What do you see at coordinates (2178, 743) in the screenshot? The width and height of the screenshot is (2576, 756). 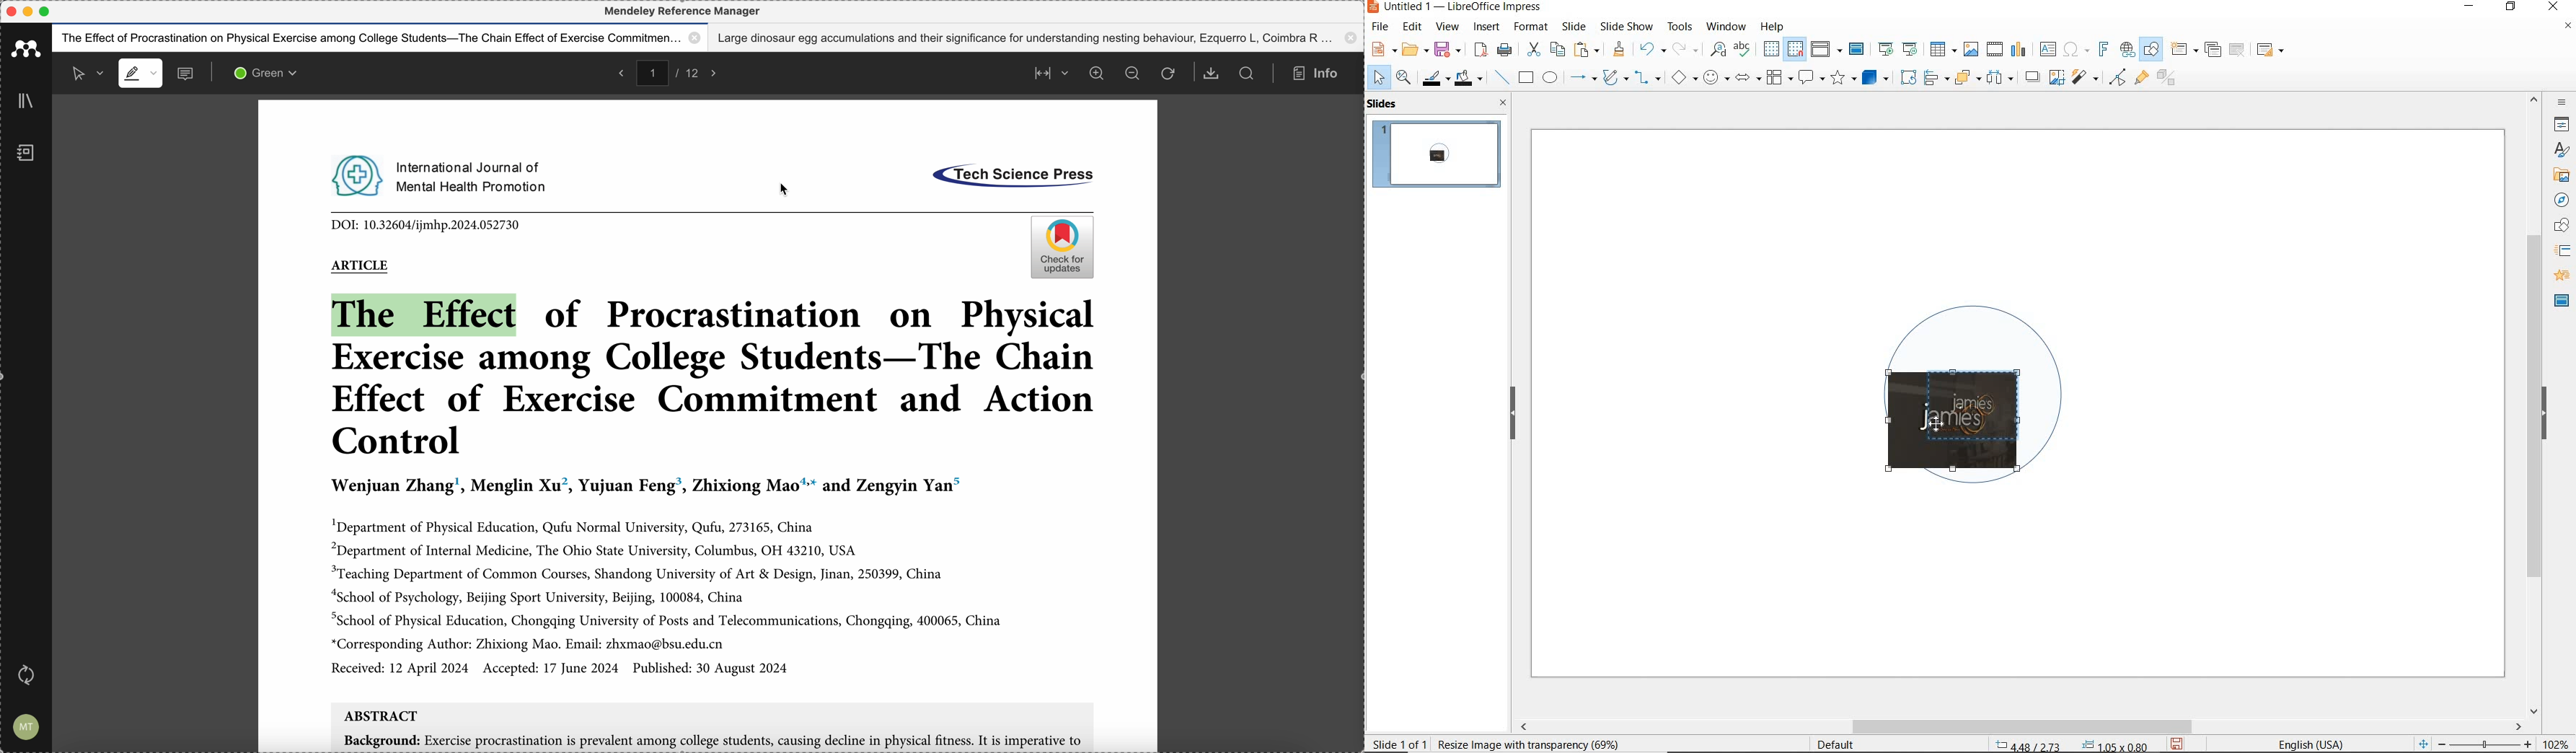 I see `save` at bounding box center [2178, 743].